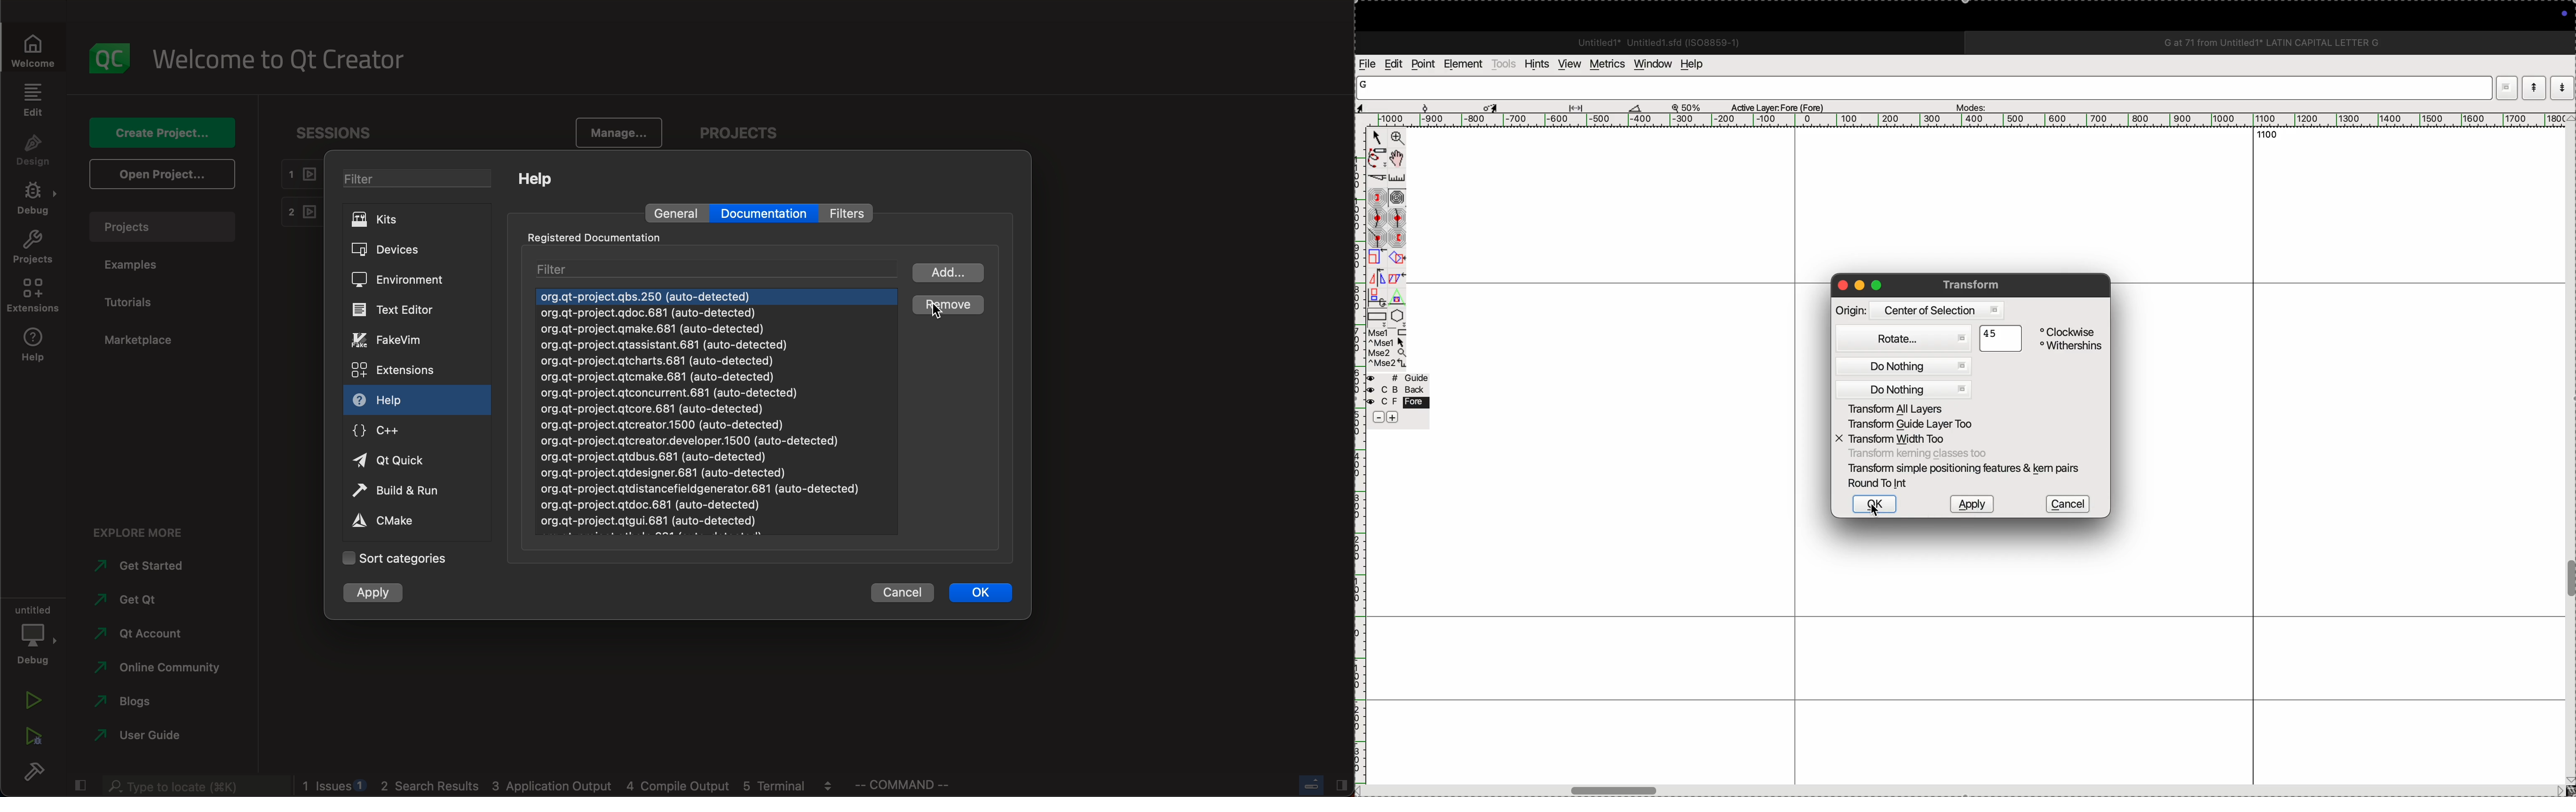 The height and width of the screenshot is (812, 2576). What do you see at coordinates (1397, 278) in the screenshot?
I see `skew` at bounding box center [1397, 278].